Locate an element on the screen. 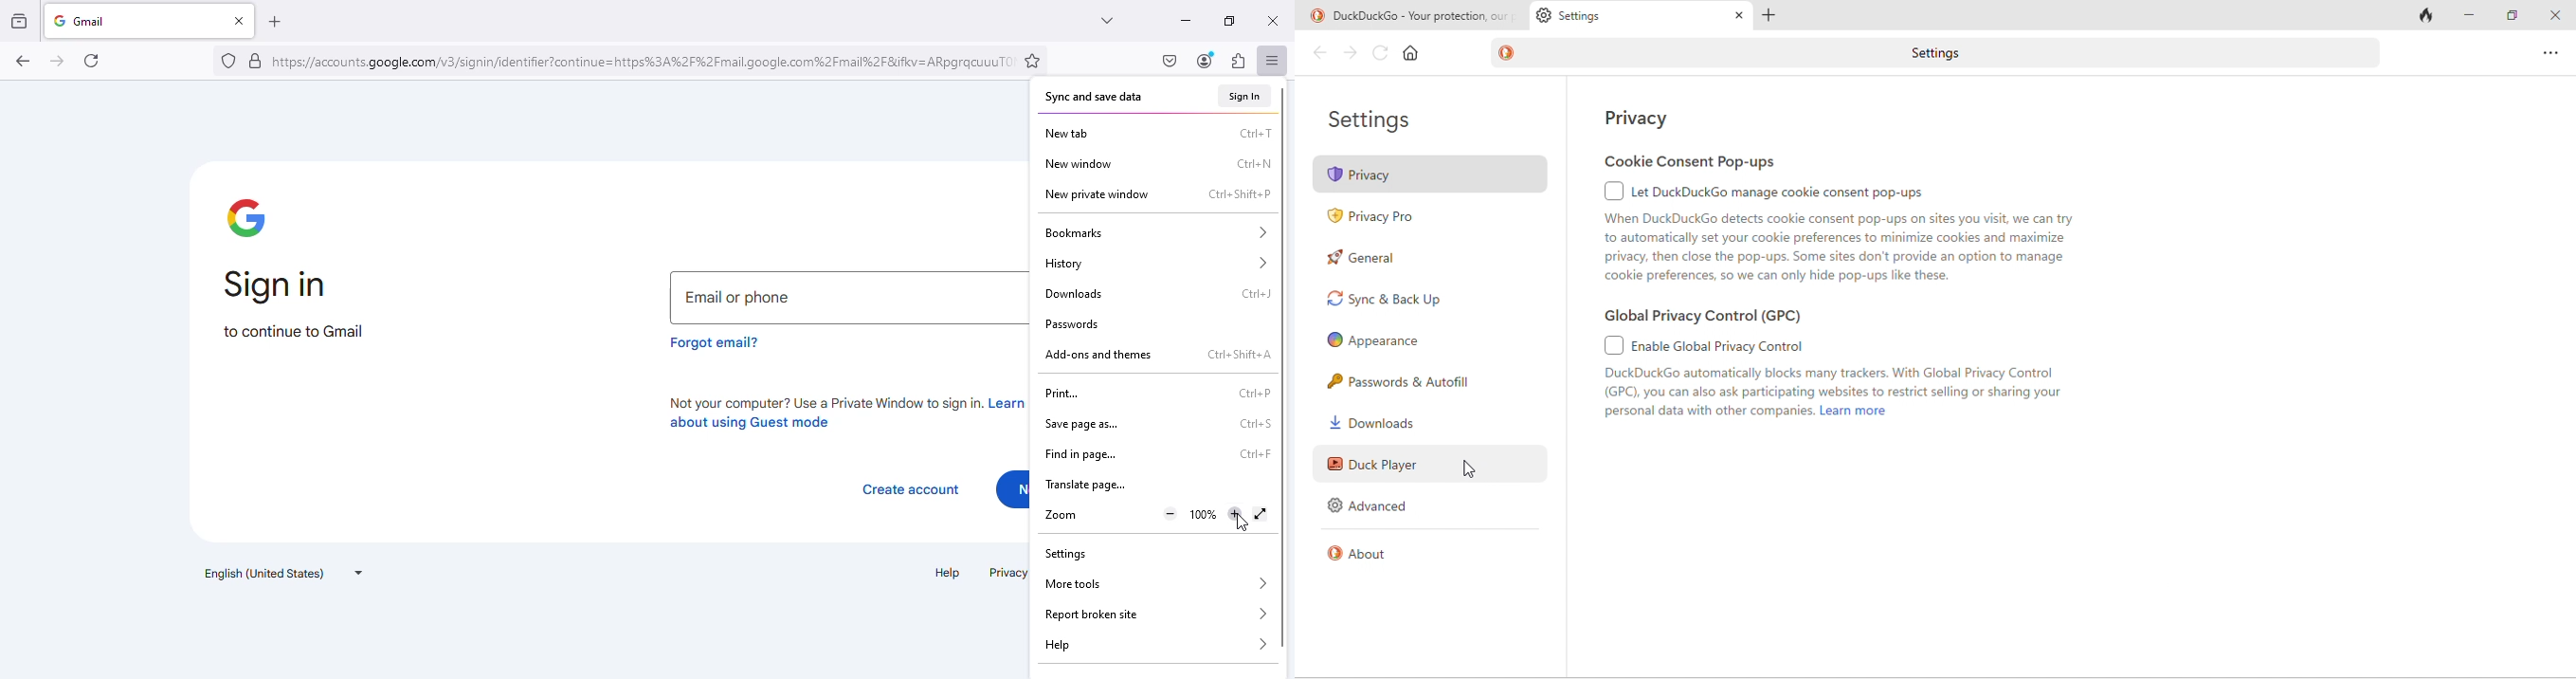 Image resolution: width=2576 pixels, height=700 pixels. not your computer? use a private window to sign in. learn more about using guest mode is located at coordinates (844, 413).